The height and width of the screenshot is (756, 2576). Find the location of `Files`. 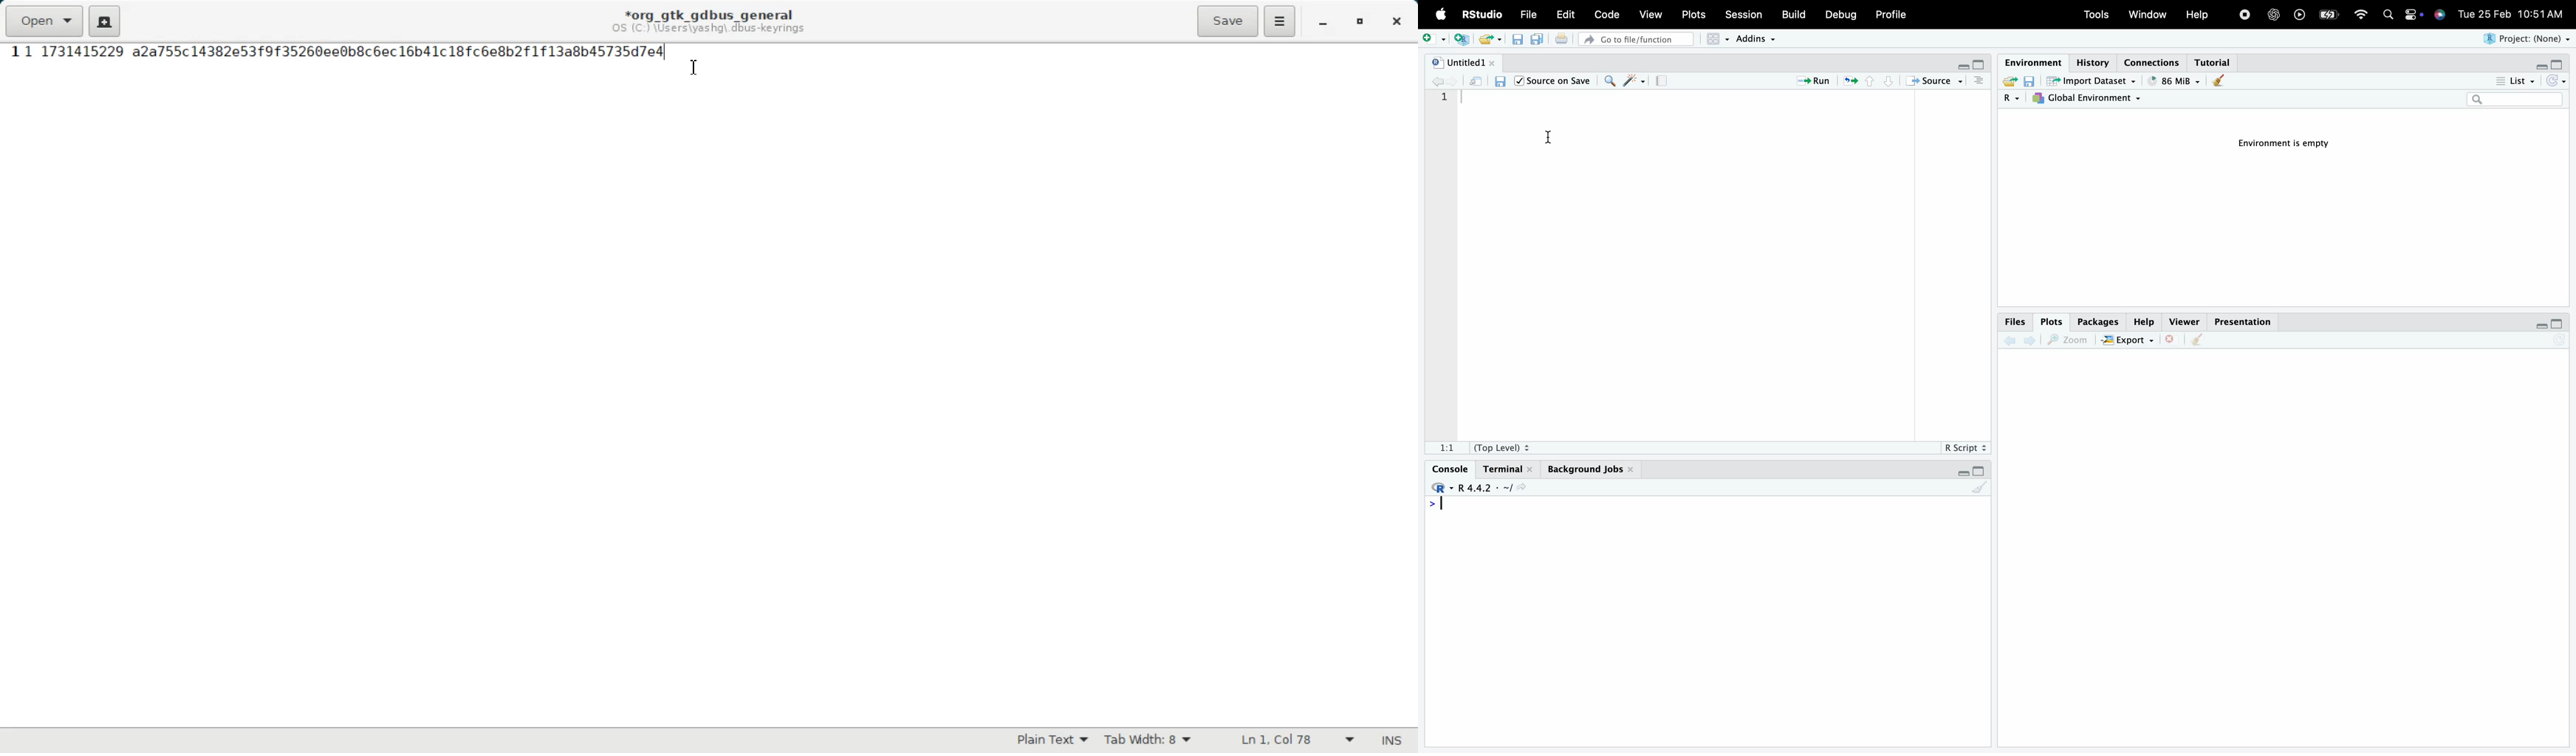

Files is located at coordinates (2014, 323).